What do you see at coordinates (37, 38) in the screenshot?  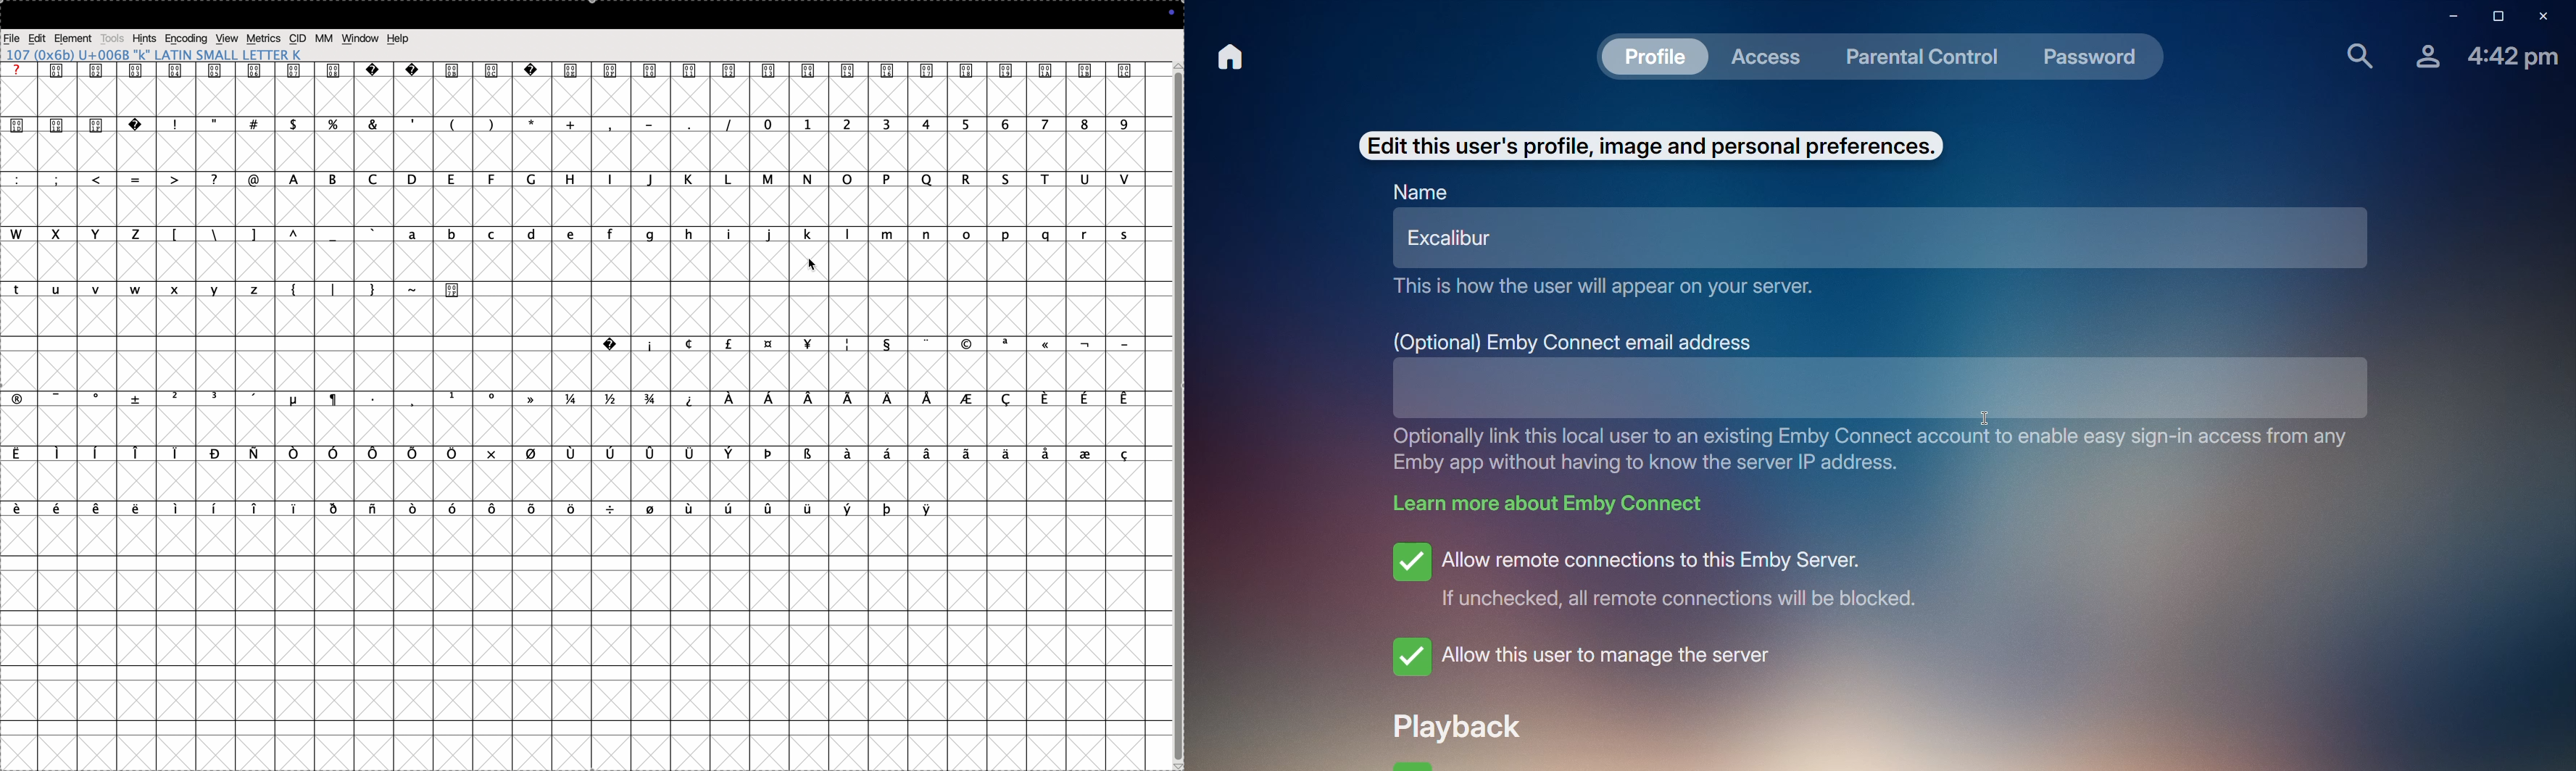 I see `edit` at bounding box center [37, 38].